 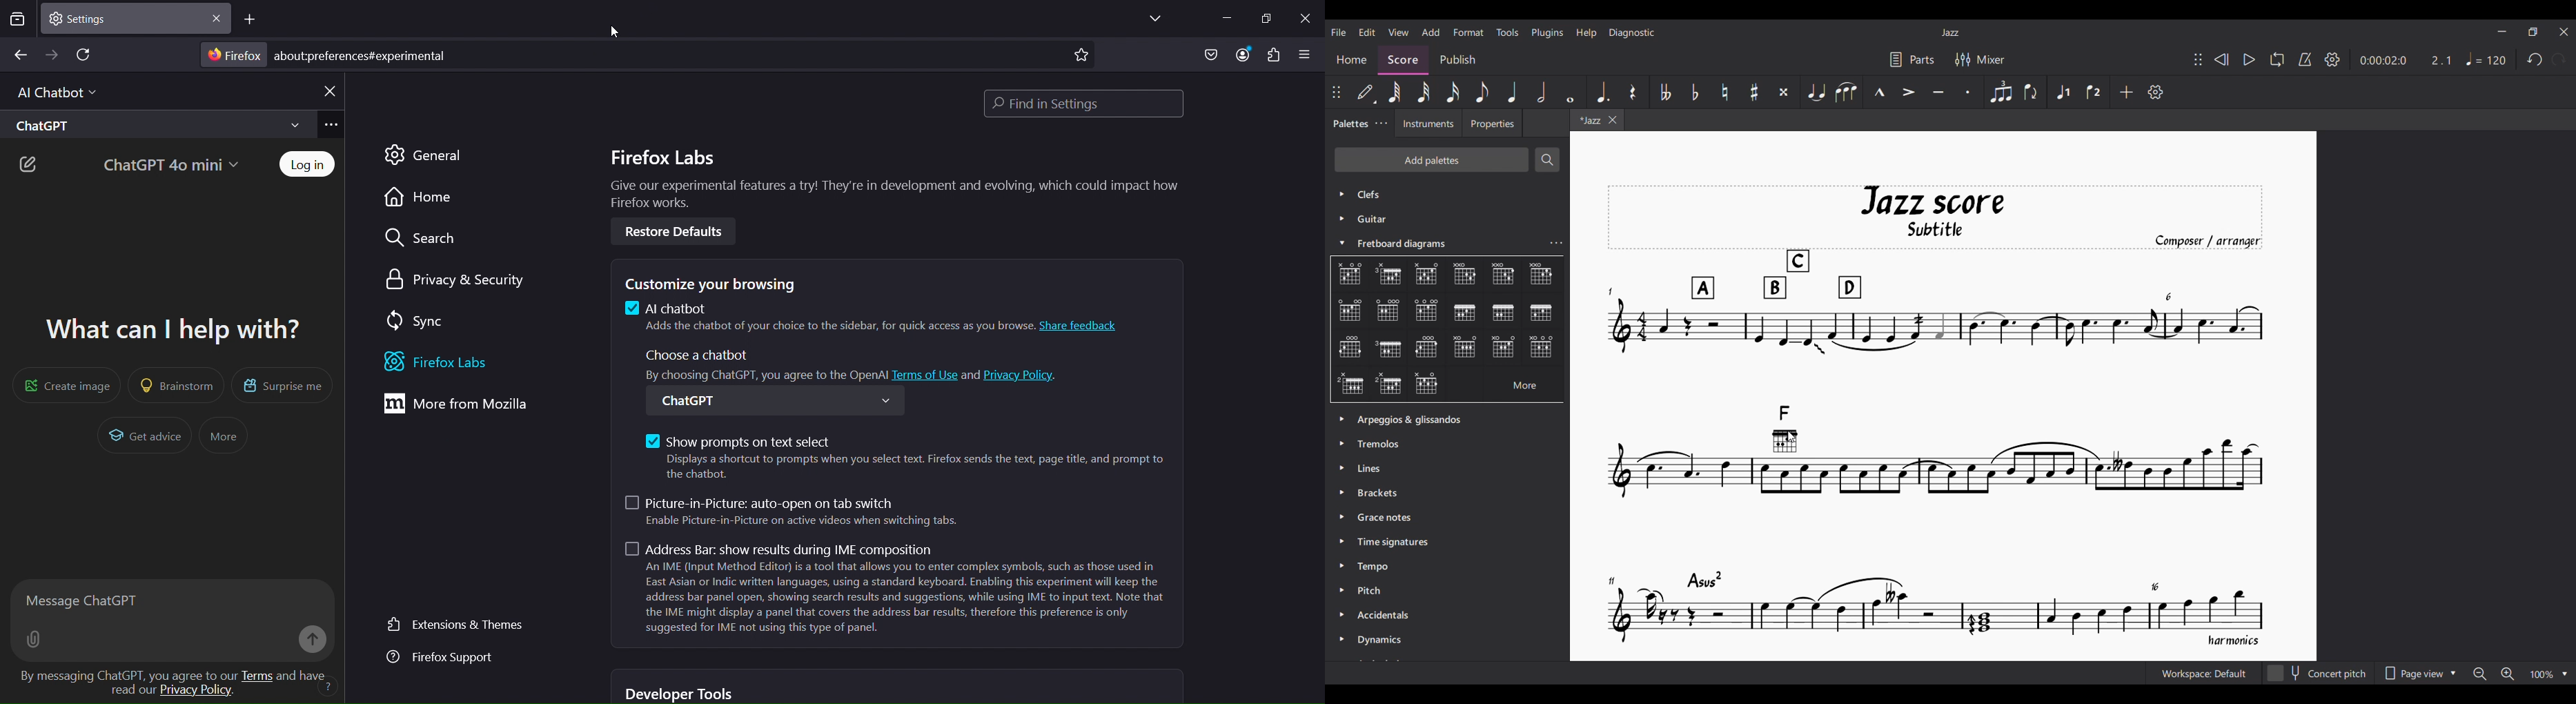 I want to click on Settings of current selection, so click(x=1556, y=242).